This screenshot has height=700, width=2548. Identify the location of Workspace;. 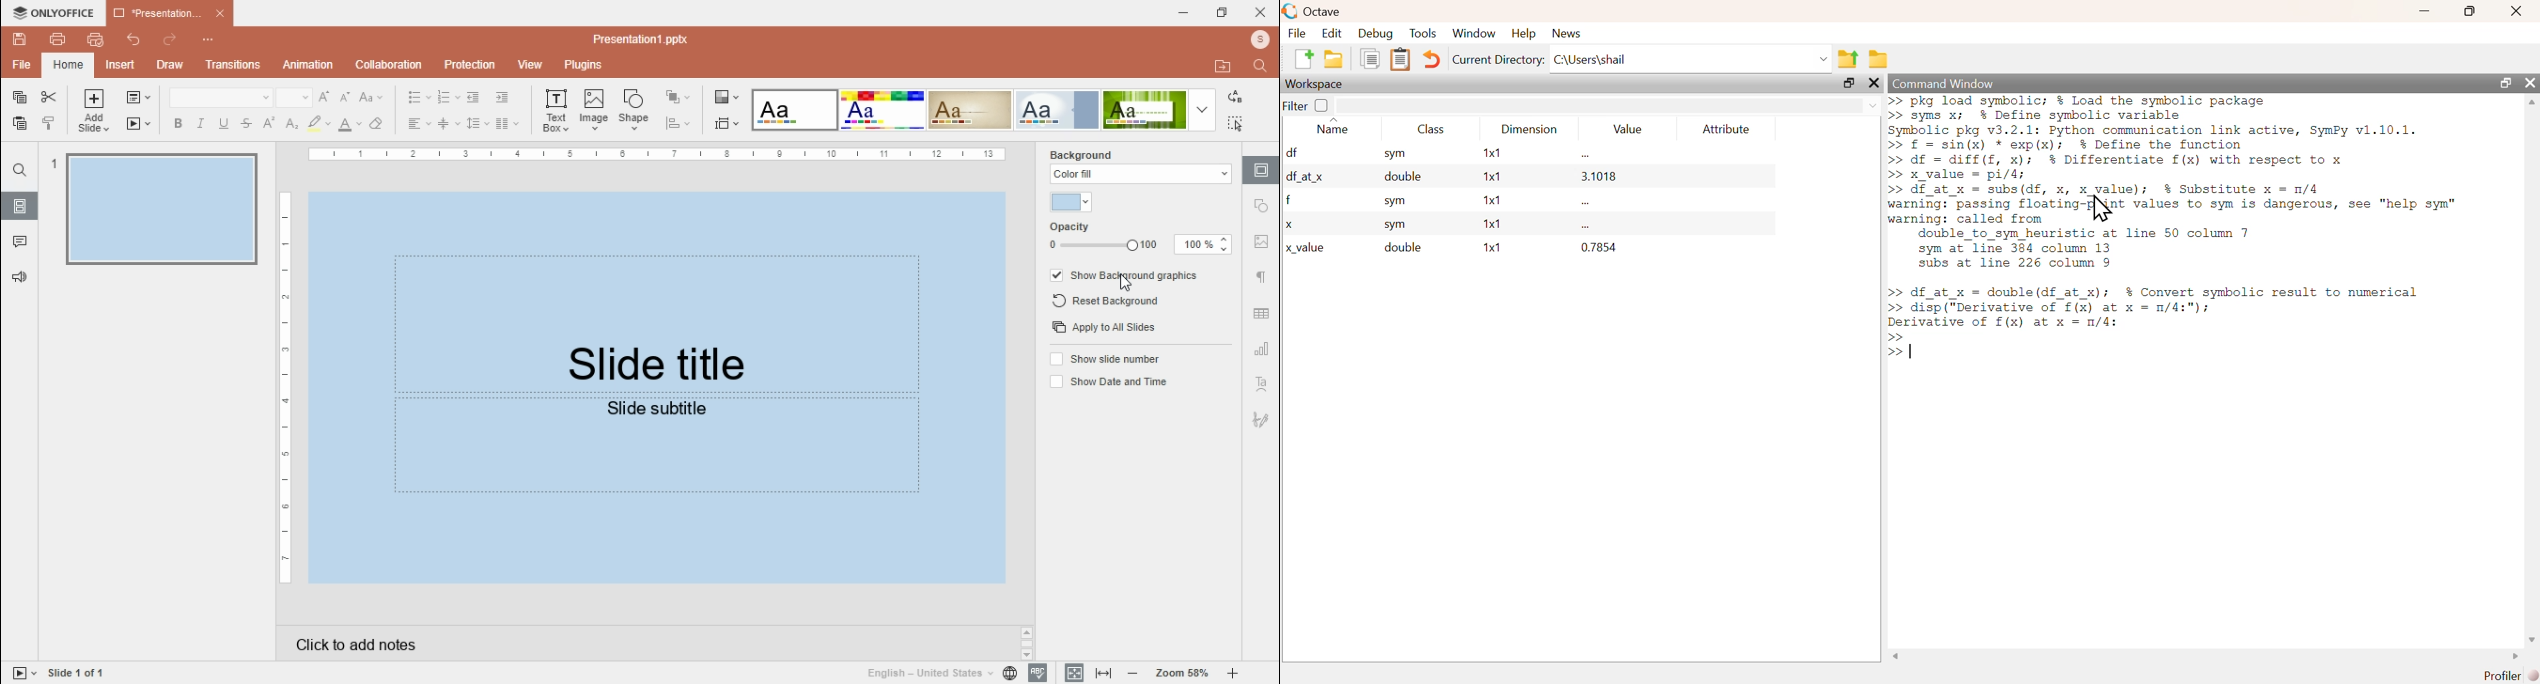
(1315, 84).